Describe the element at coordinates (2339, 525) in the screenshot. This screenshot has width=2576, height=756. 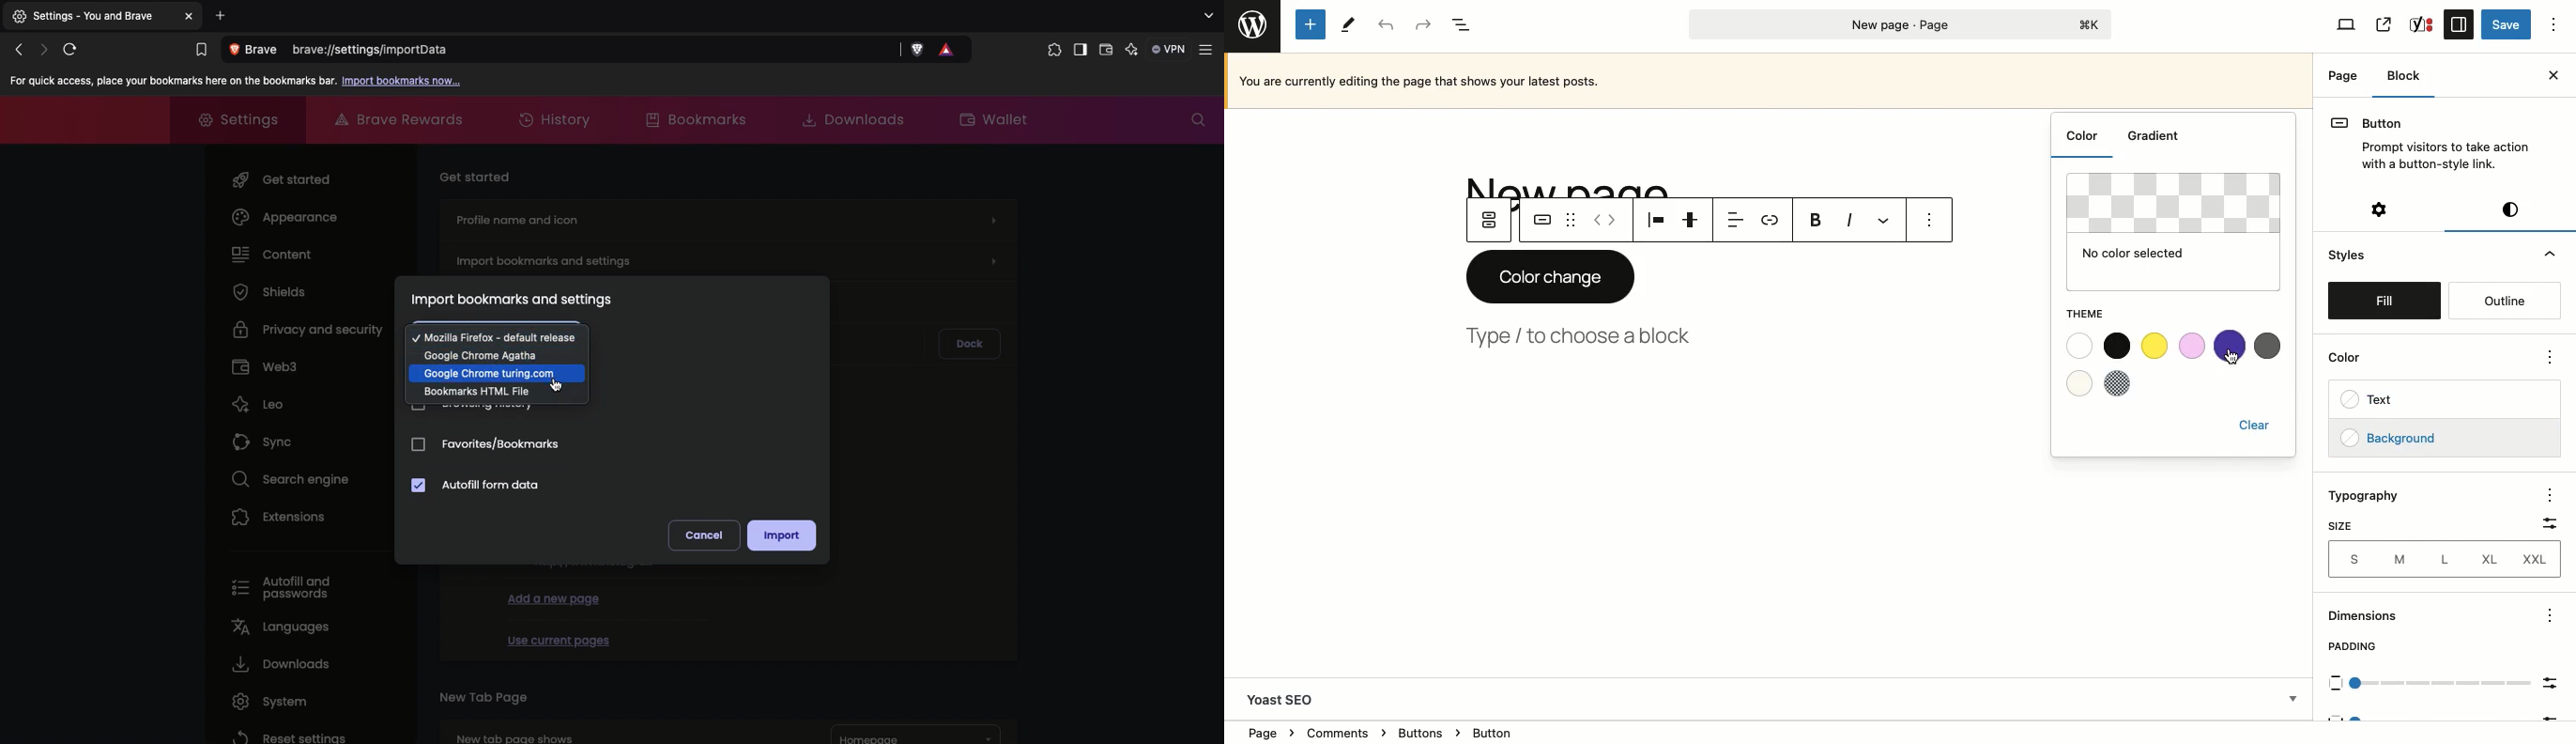
I see `Size` at that location.